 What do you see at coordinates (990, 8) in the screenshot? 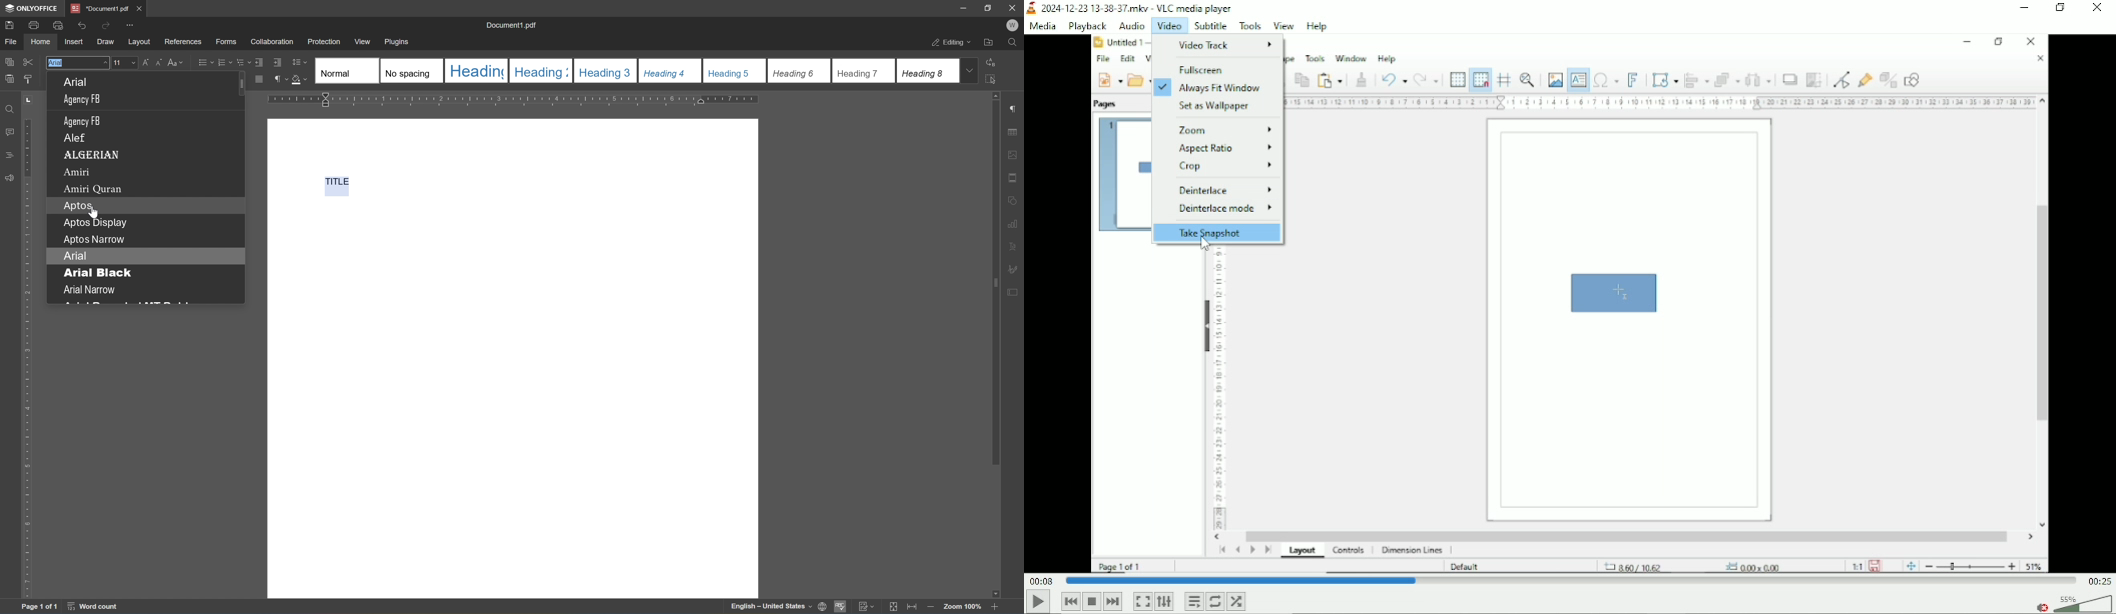
I see `restore down` at bounding box center [990, 8].